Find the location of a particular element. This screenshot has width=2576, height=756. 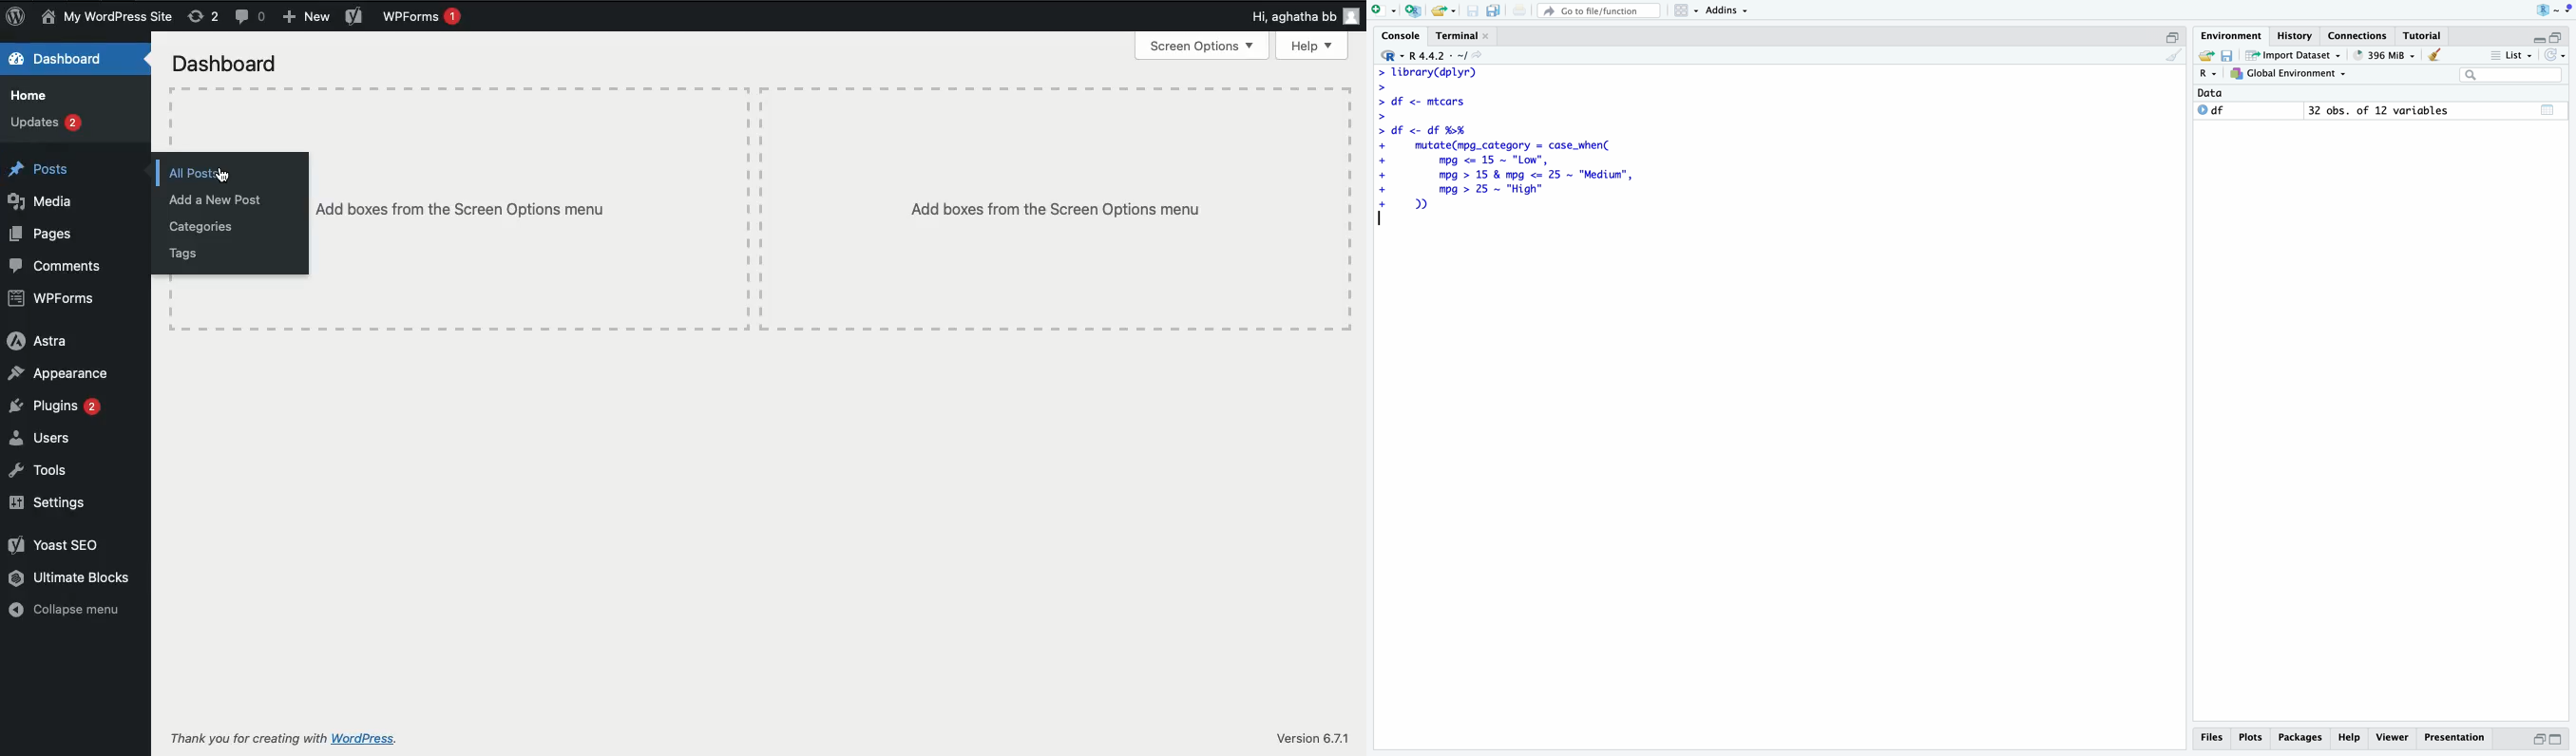

tutorial is located at coordinates (2424, 36).